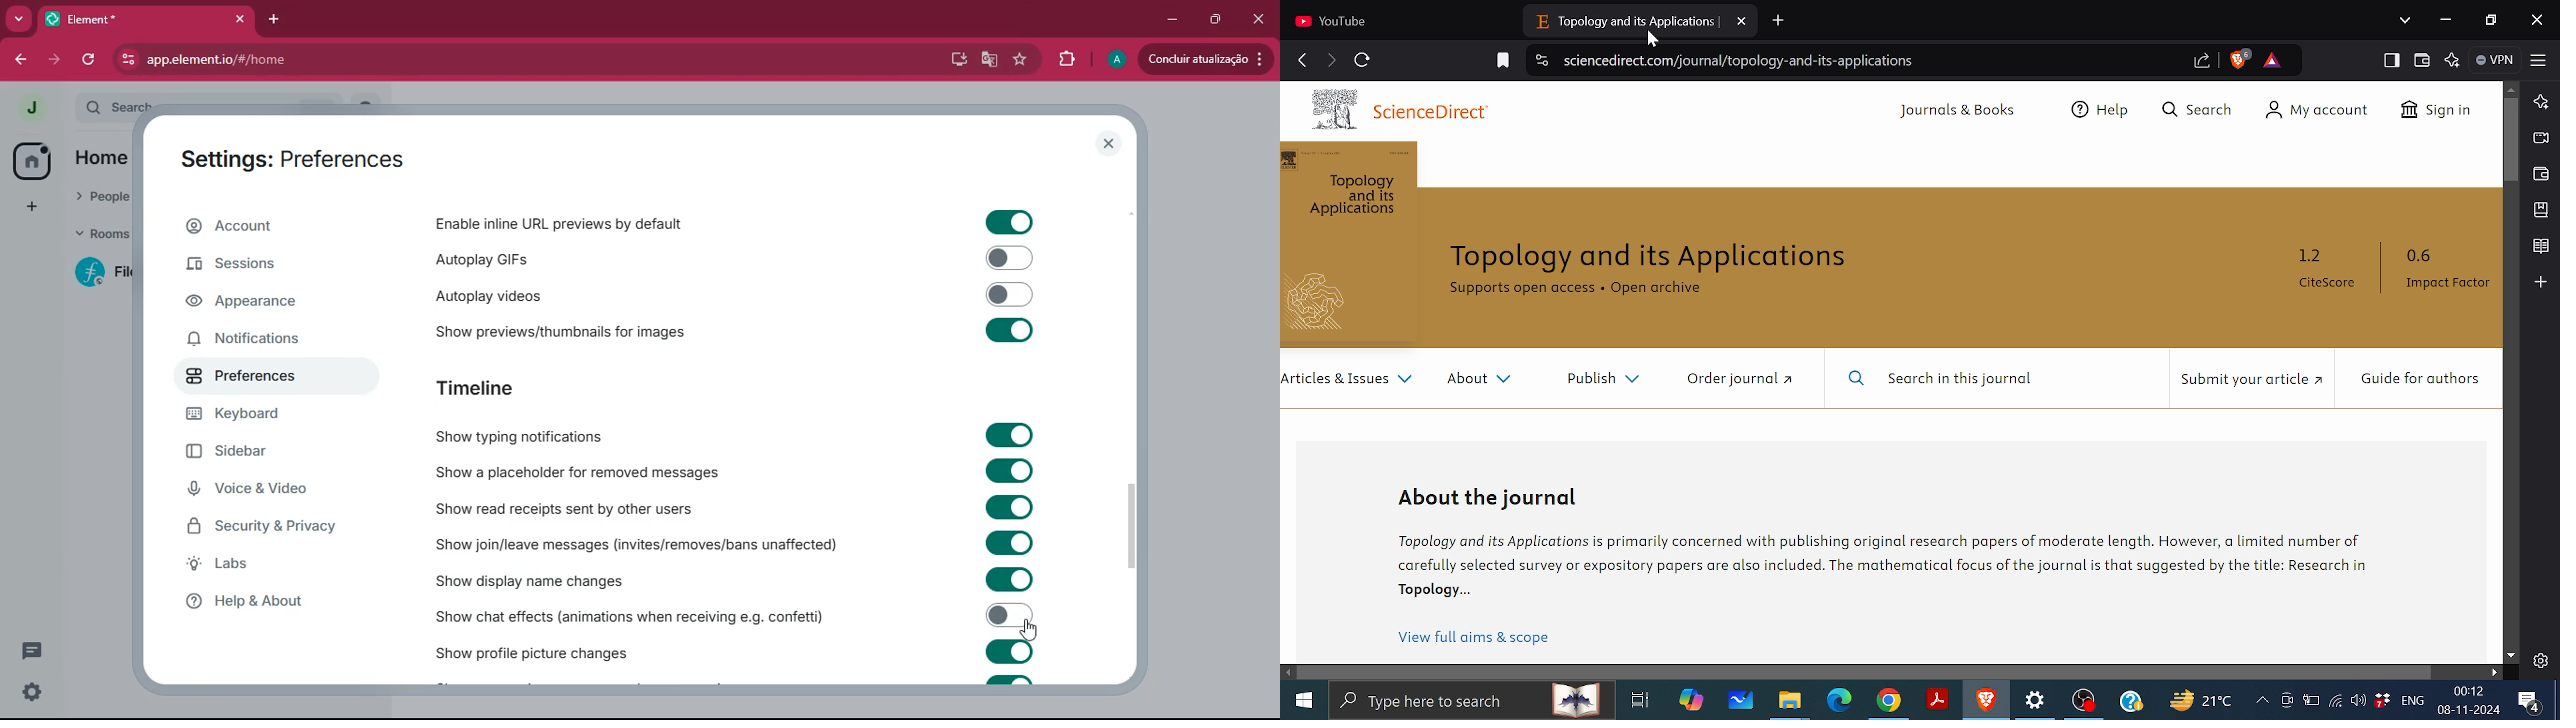  What do you see at coordinates (550, 580) in the screenshot?
I see `show display name changes` at bounding box center [550, 580].